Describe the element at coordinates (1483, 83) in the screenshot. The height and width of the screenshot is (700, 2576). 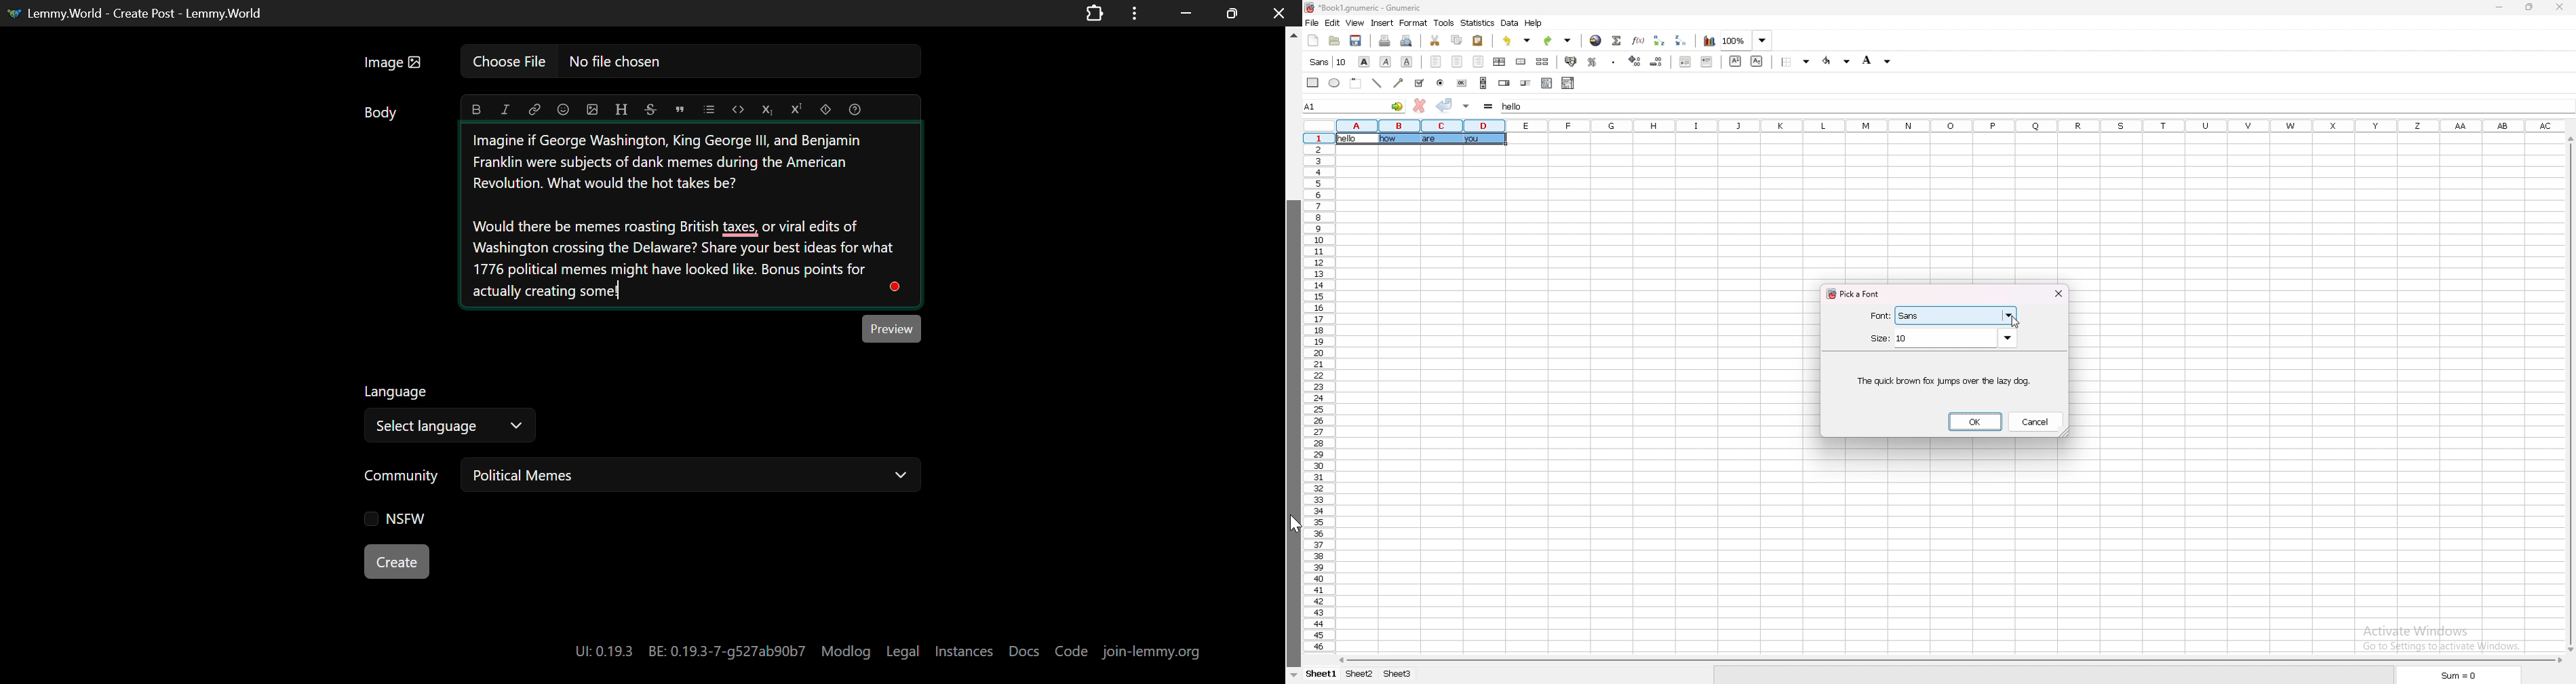
I see `scroll bar` at that location.